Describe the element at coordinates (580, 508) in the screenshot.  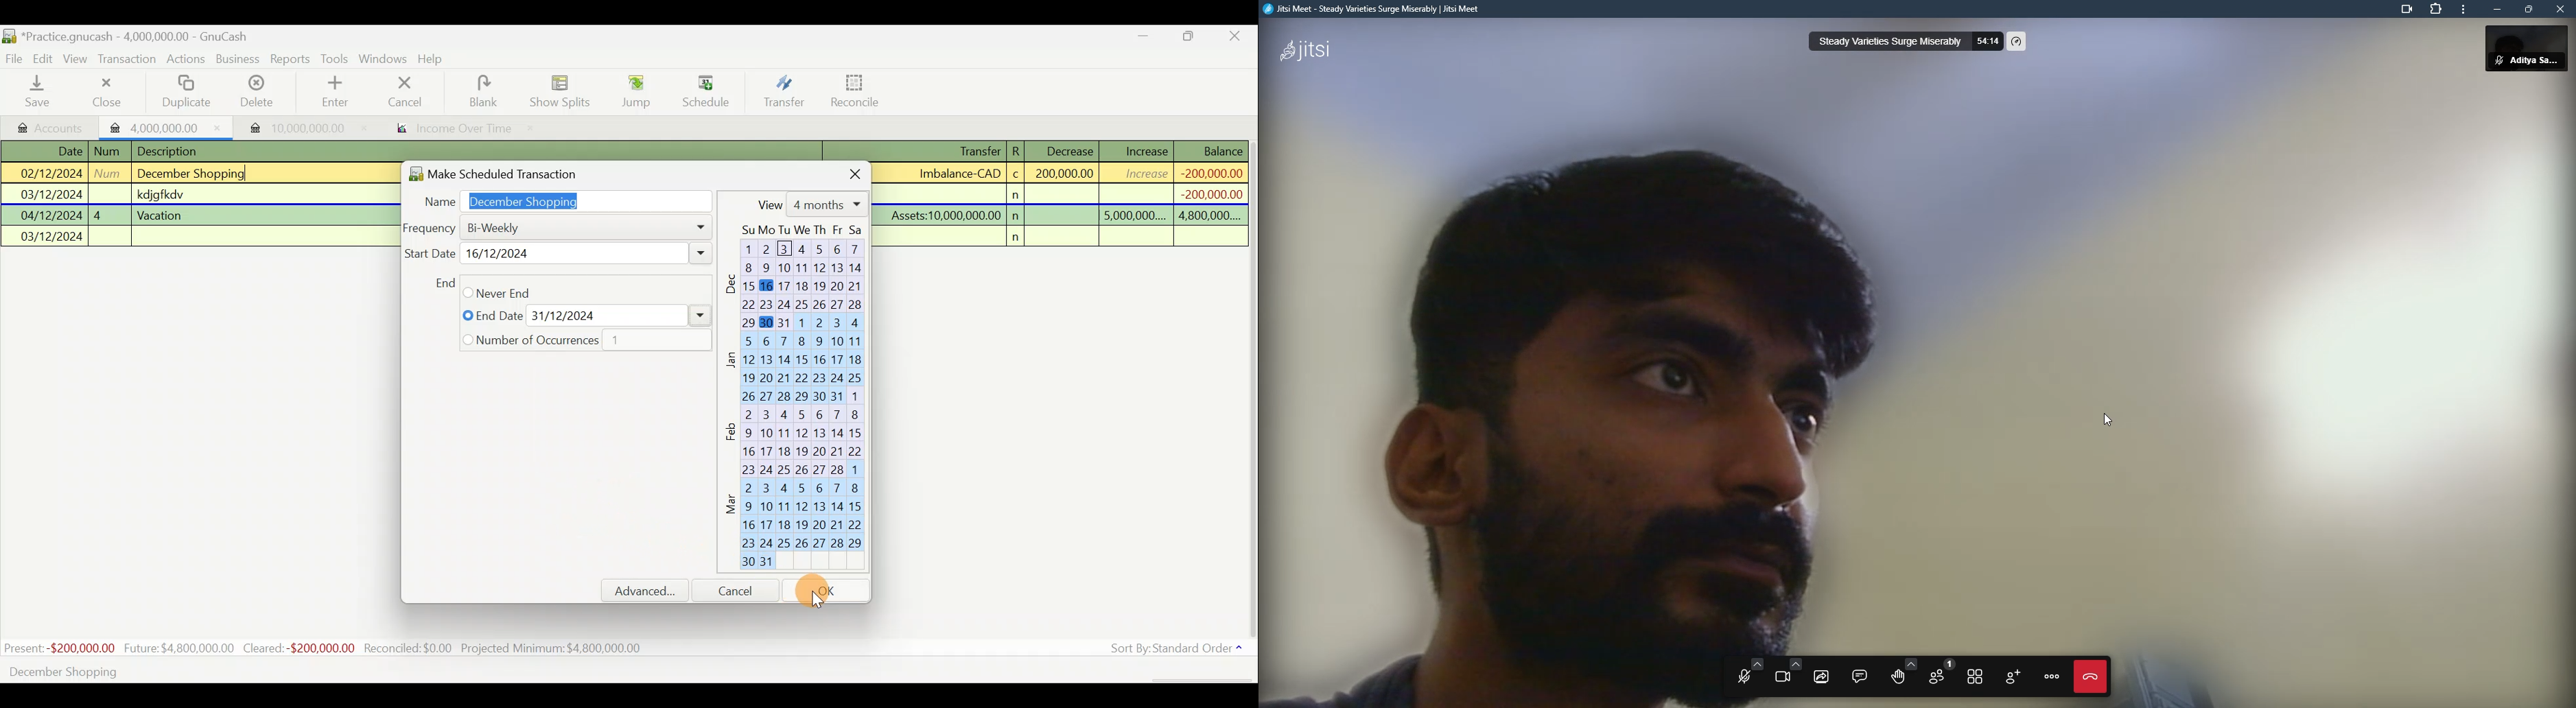
I see `Cursor` at that location.